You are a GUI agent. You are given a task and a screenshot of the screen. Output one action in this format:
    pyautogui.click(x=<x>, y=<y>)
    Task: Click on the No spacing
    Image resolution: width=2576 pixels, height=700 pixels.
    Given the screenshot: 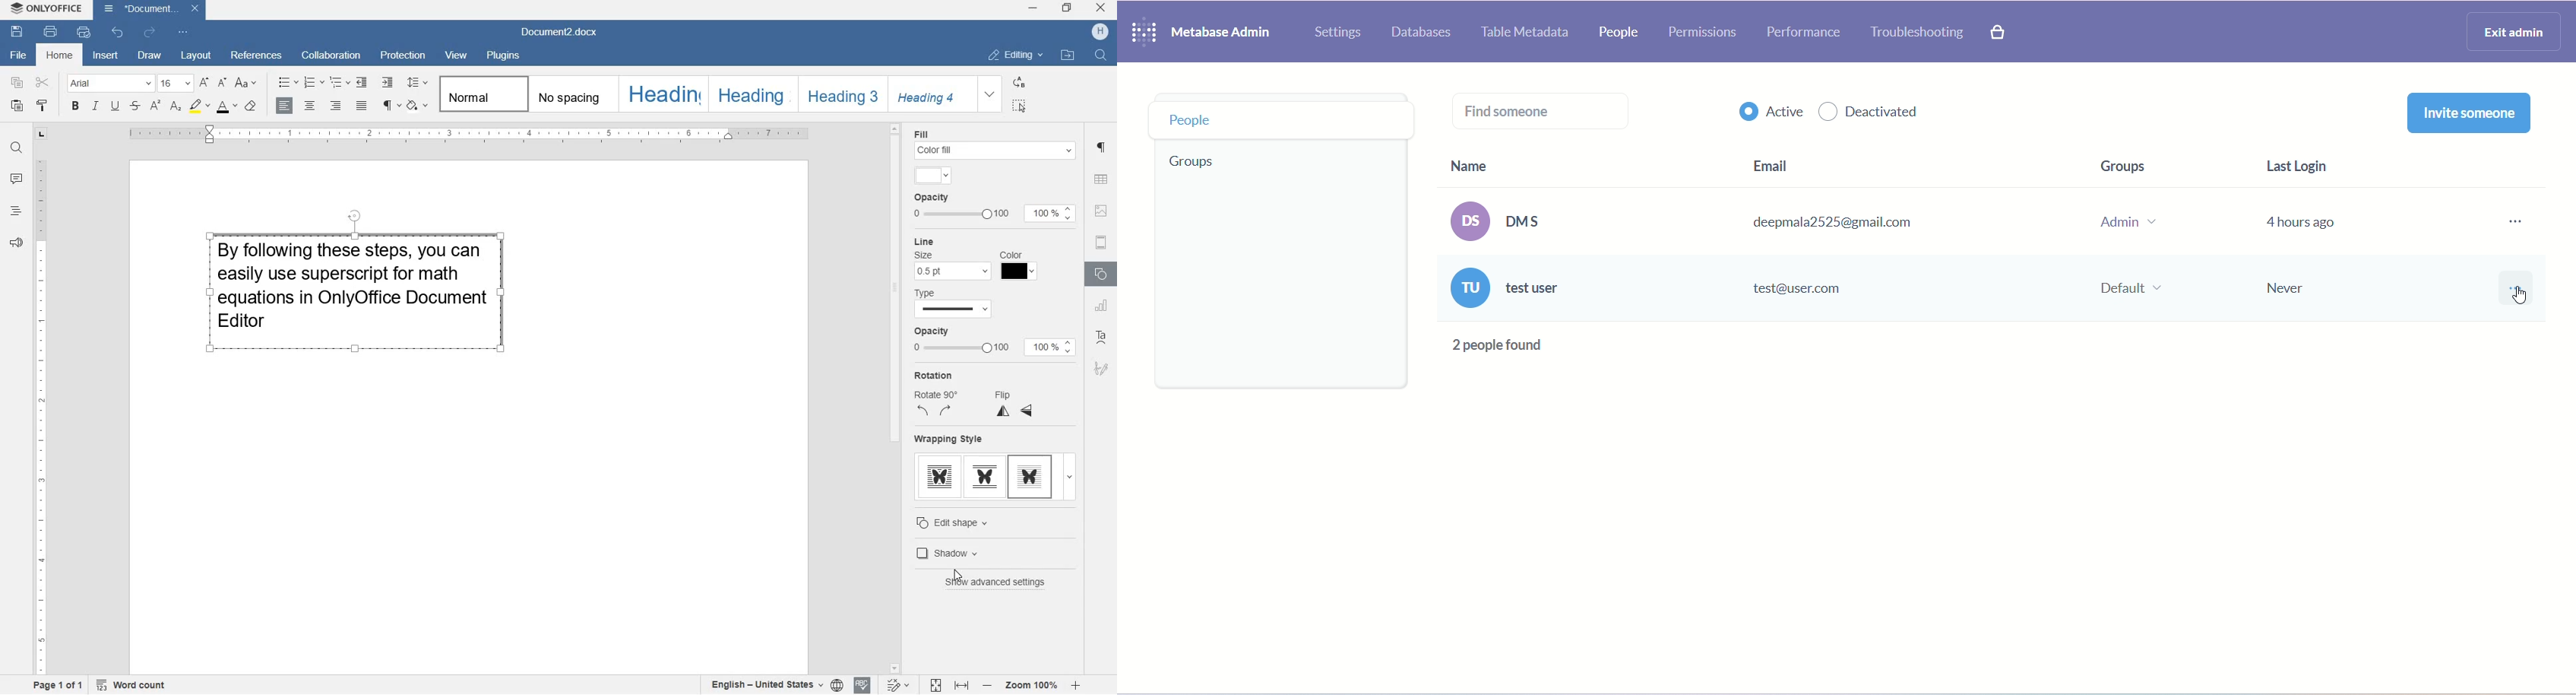 What is the action you would take?
    pyautogui.click(x=571, y=94)
    